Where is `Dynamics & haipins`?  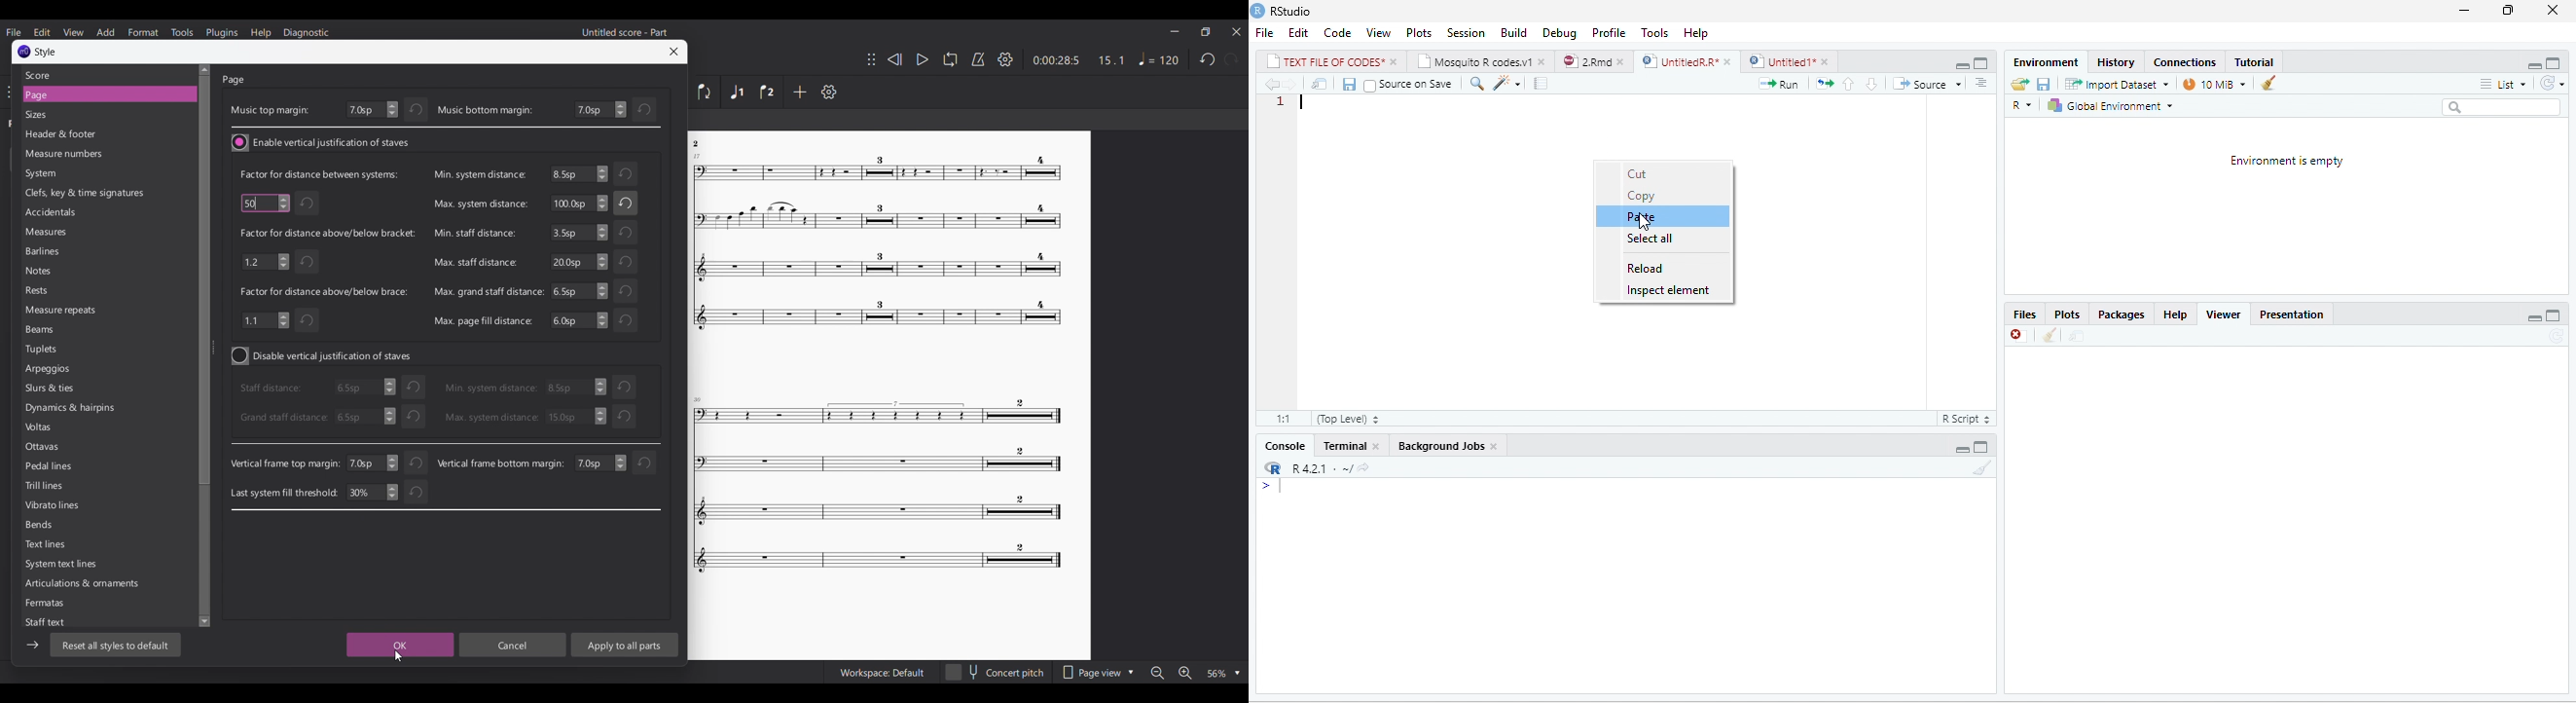 Dynamics & haipins is located at coordinates (72, 411).